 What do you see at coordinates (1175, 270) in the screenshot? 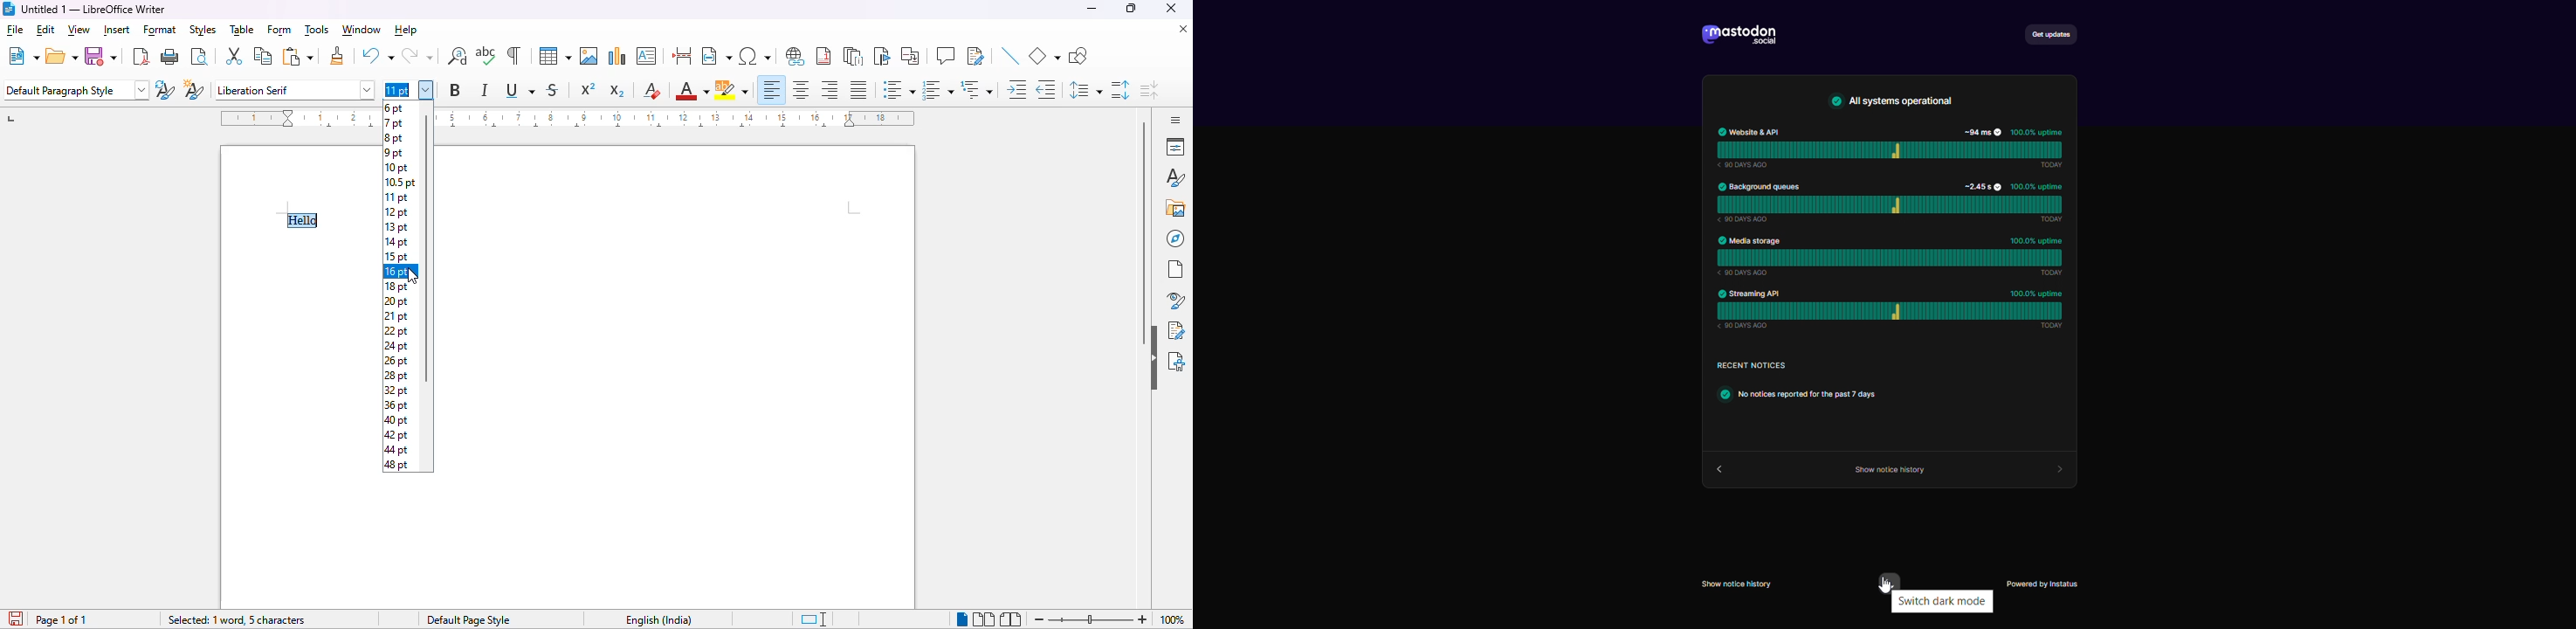
I see `page` at bounding box center [1175, 270].